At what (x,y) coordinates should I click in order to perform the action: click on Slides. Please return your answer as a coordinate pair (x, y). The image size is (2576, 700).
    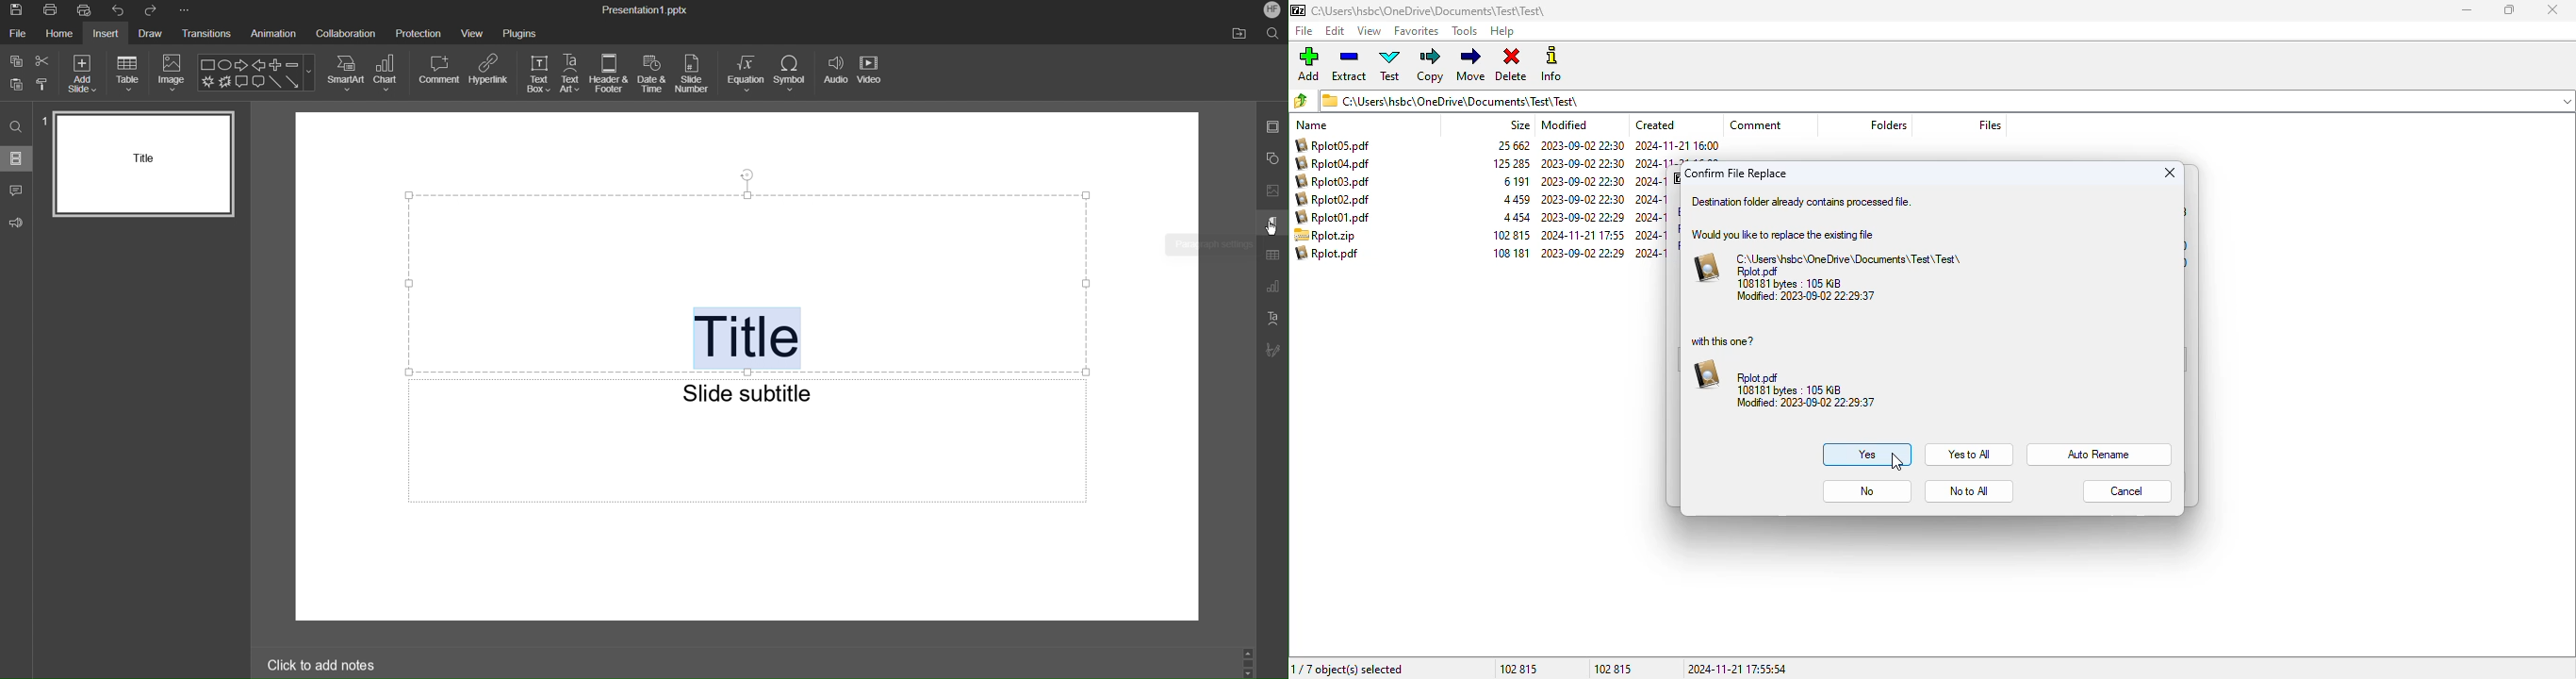
    Looking at the image, I should click on (17, 157).